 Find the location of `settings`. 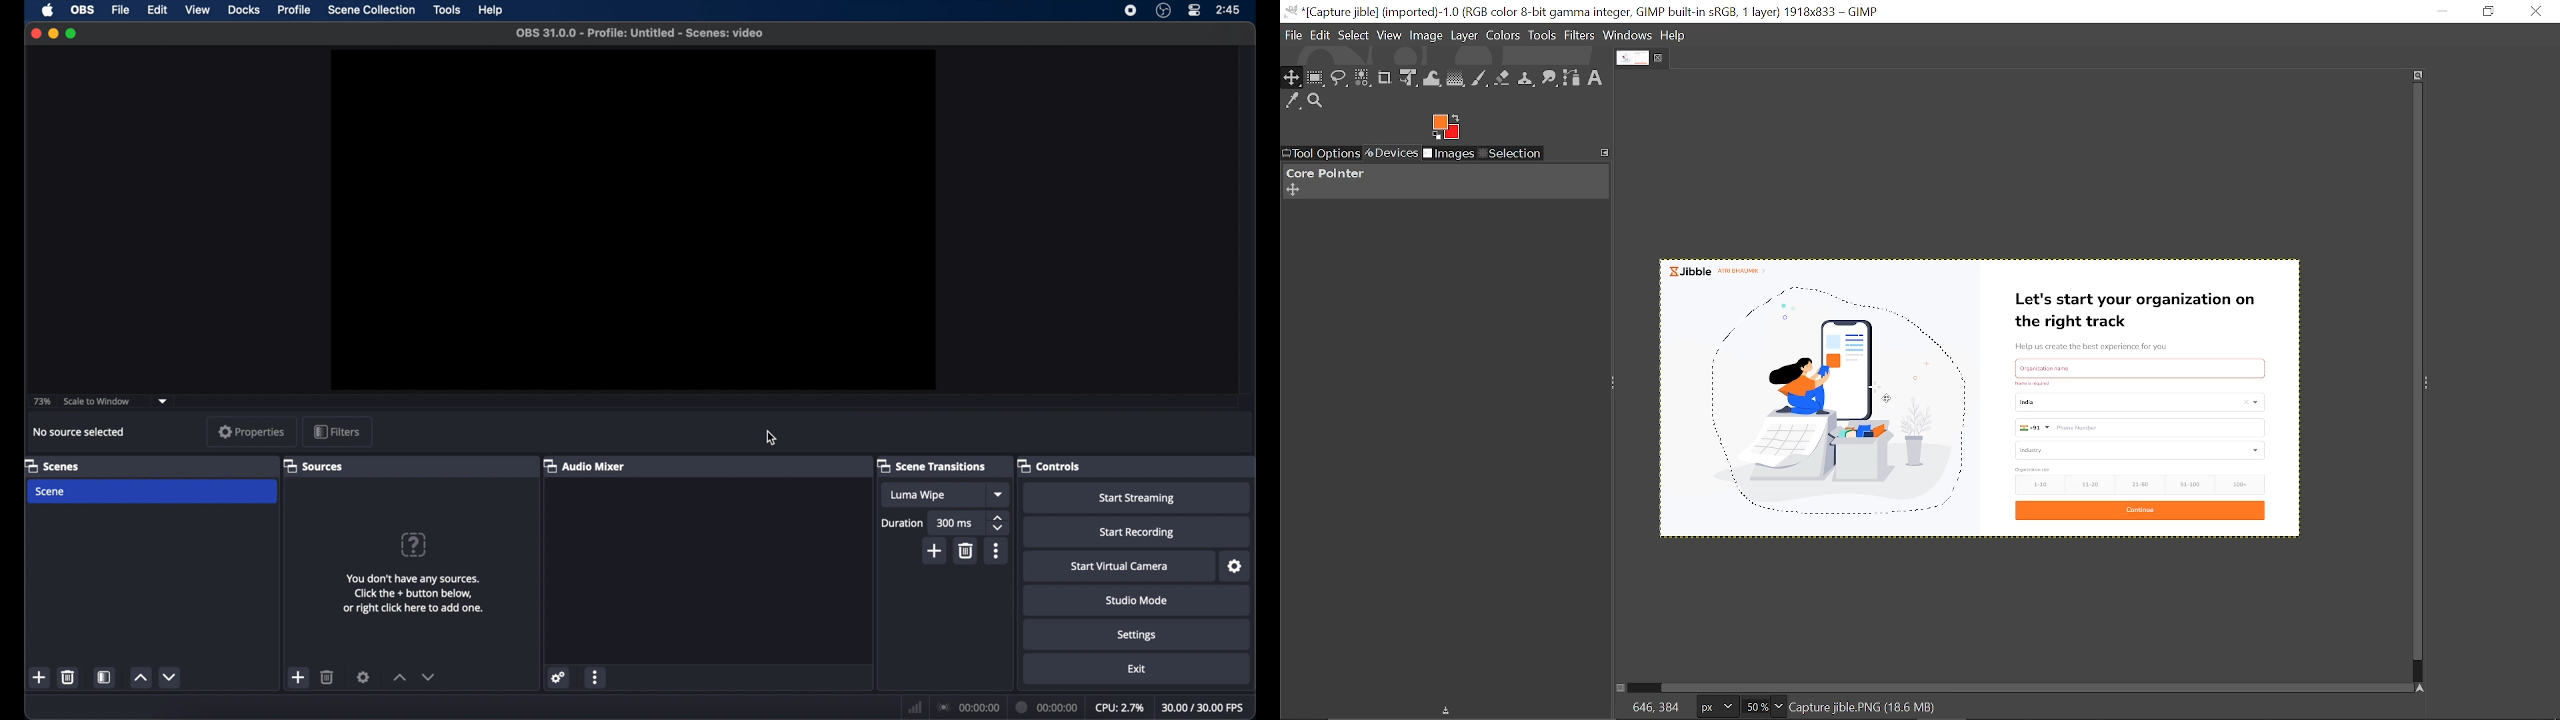

settings is located at coordinates (1233, 567).